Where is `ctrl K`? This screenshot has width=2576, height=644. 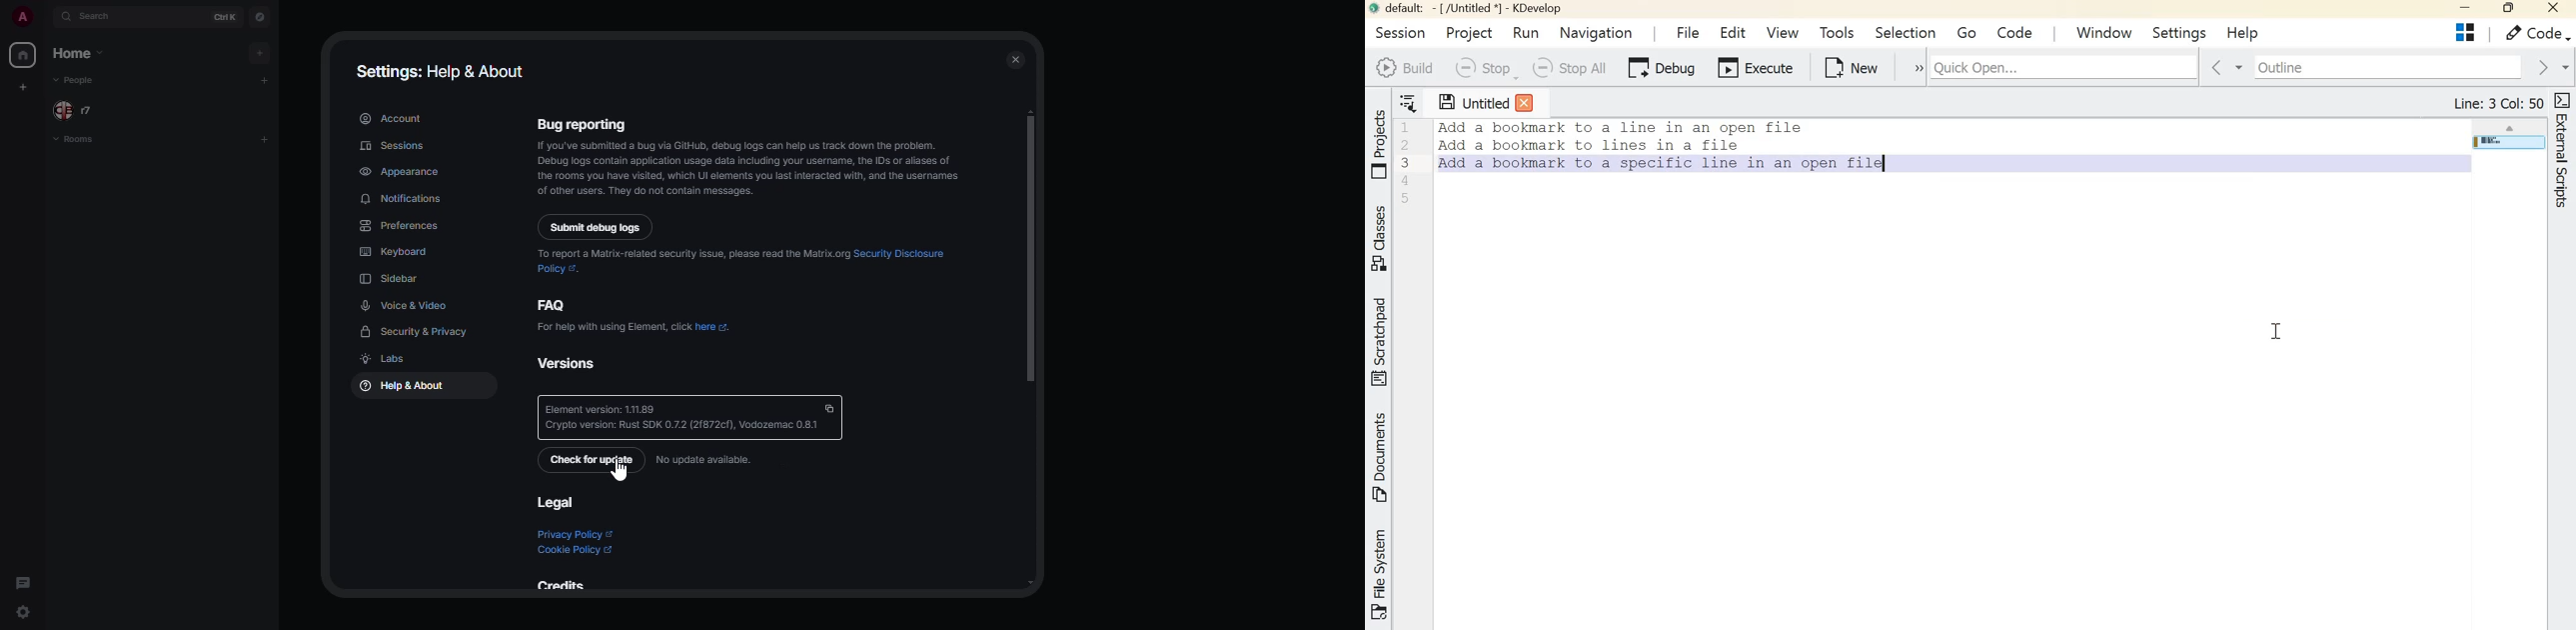
ctrl K is located at coordinates (224, 15).